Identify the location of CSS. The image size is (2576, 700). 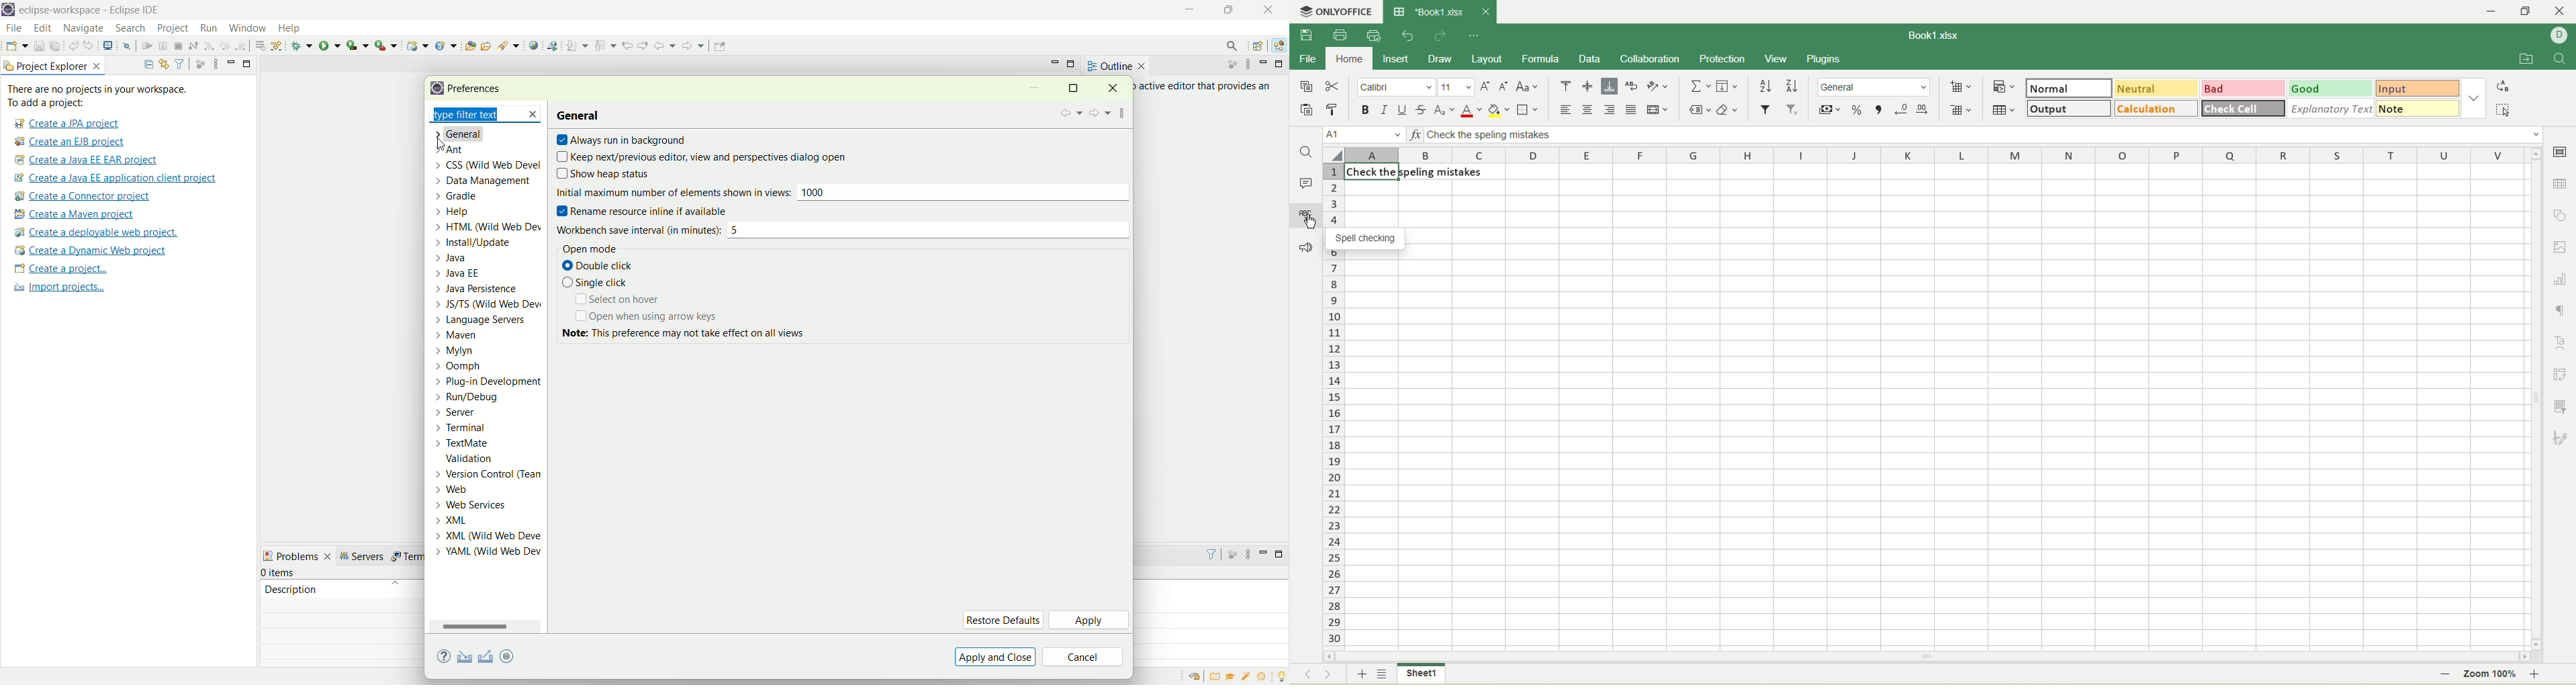
(486, 166).